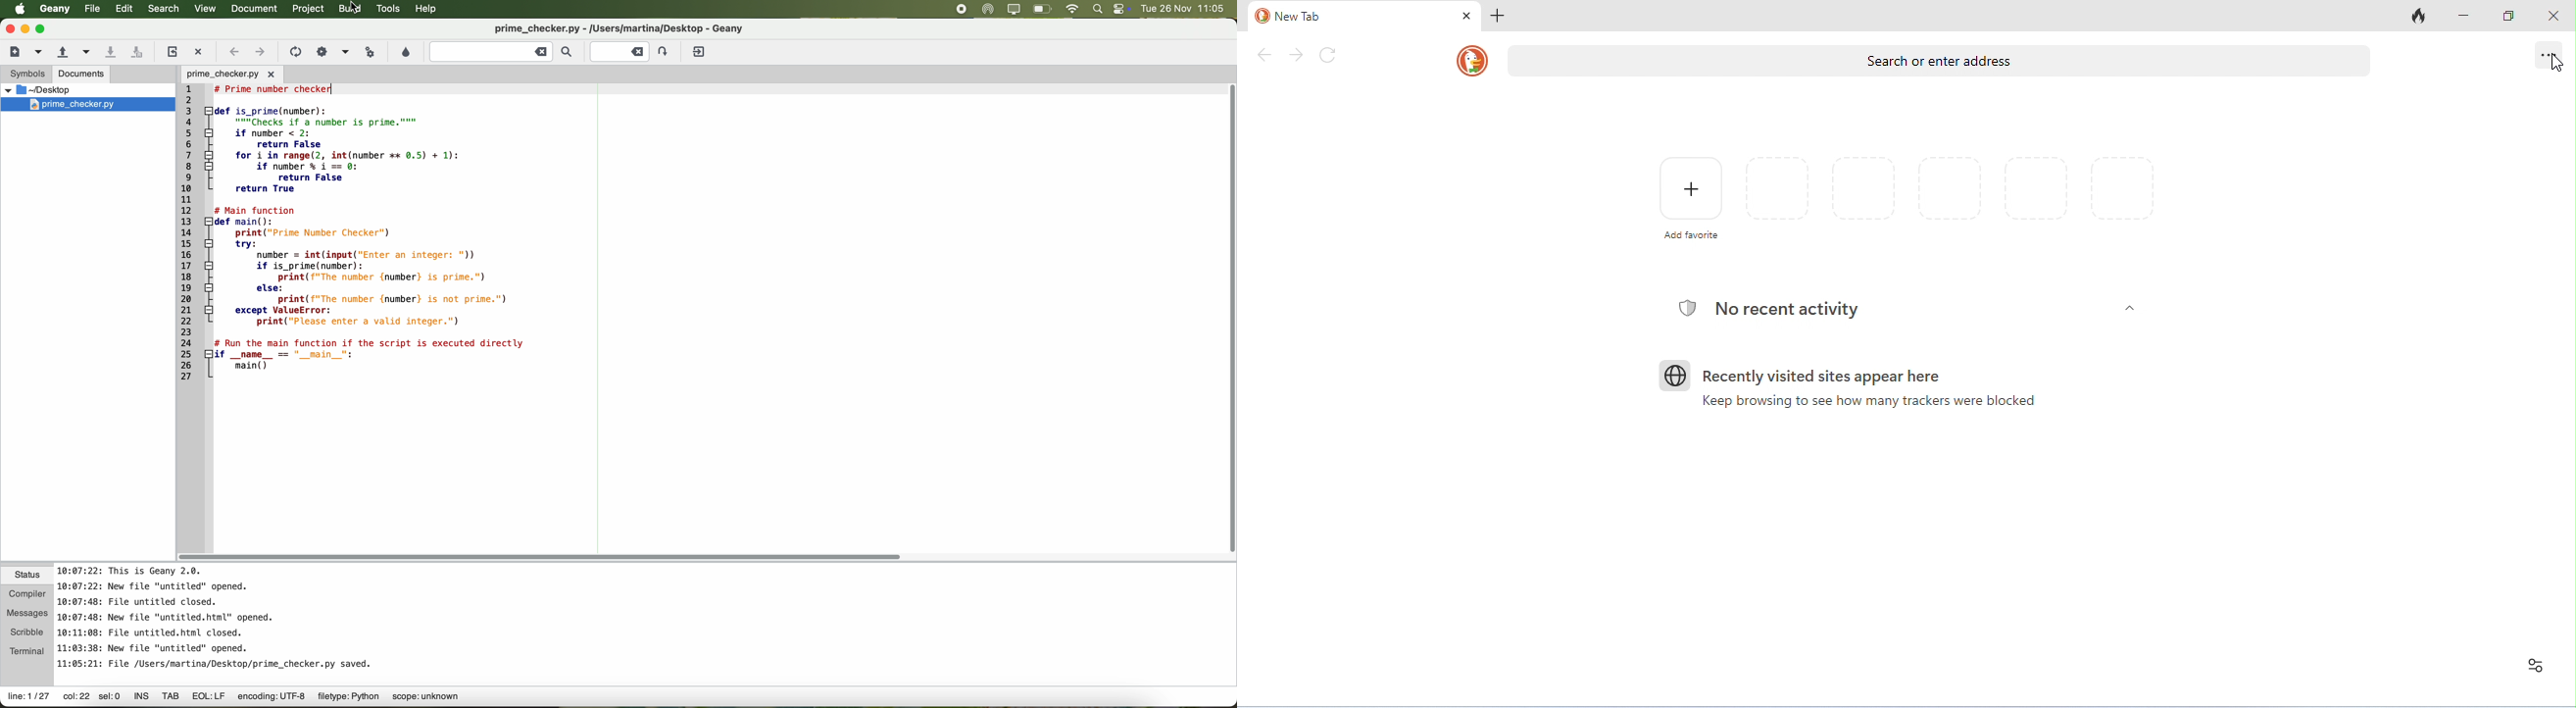 The width and height of the screenshot is (2576, 728). What do you see at coordinates (1771, 311) in the screenshot?
I see `no recently activity` at bounding box center [1771, 311].